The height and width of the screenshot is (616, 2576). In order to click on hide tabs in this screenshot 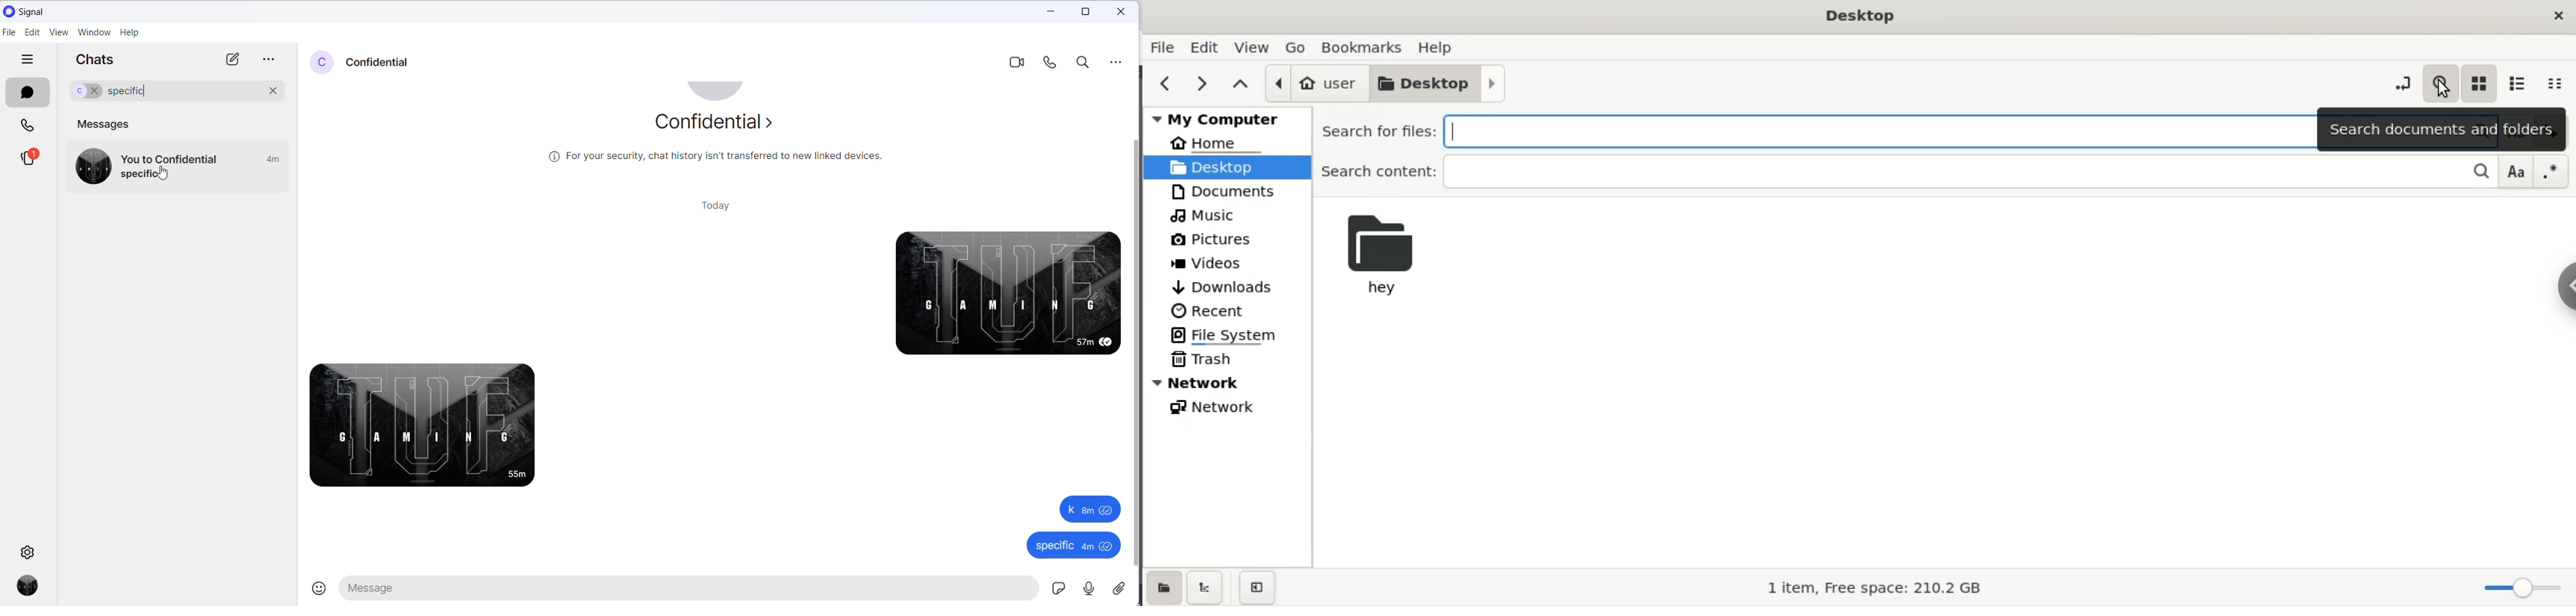, I will do `click(27, 58)`.